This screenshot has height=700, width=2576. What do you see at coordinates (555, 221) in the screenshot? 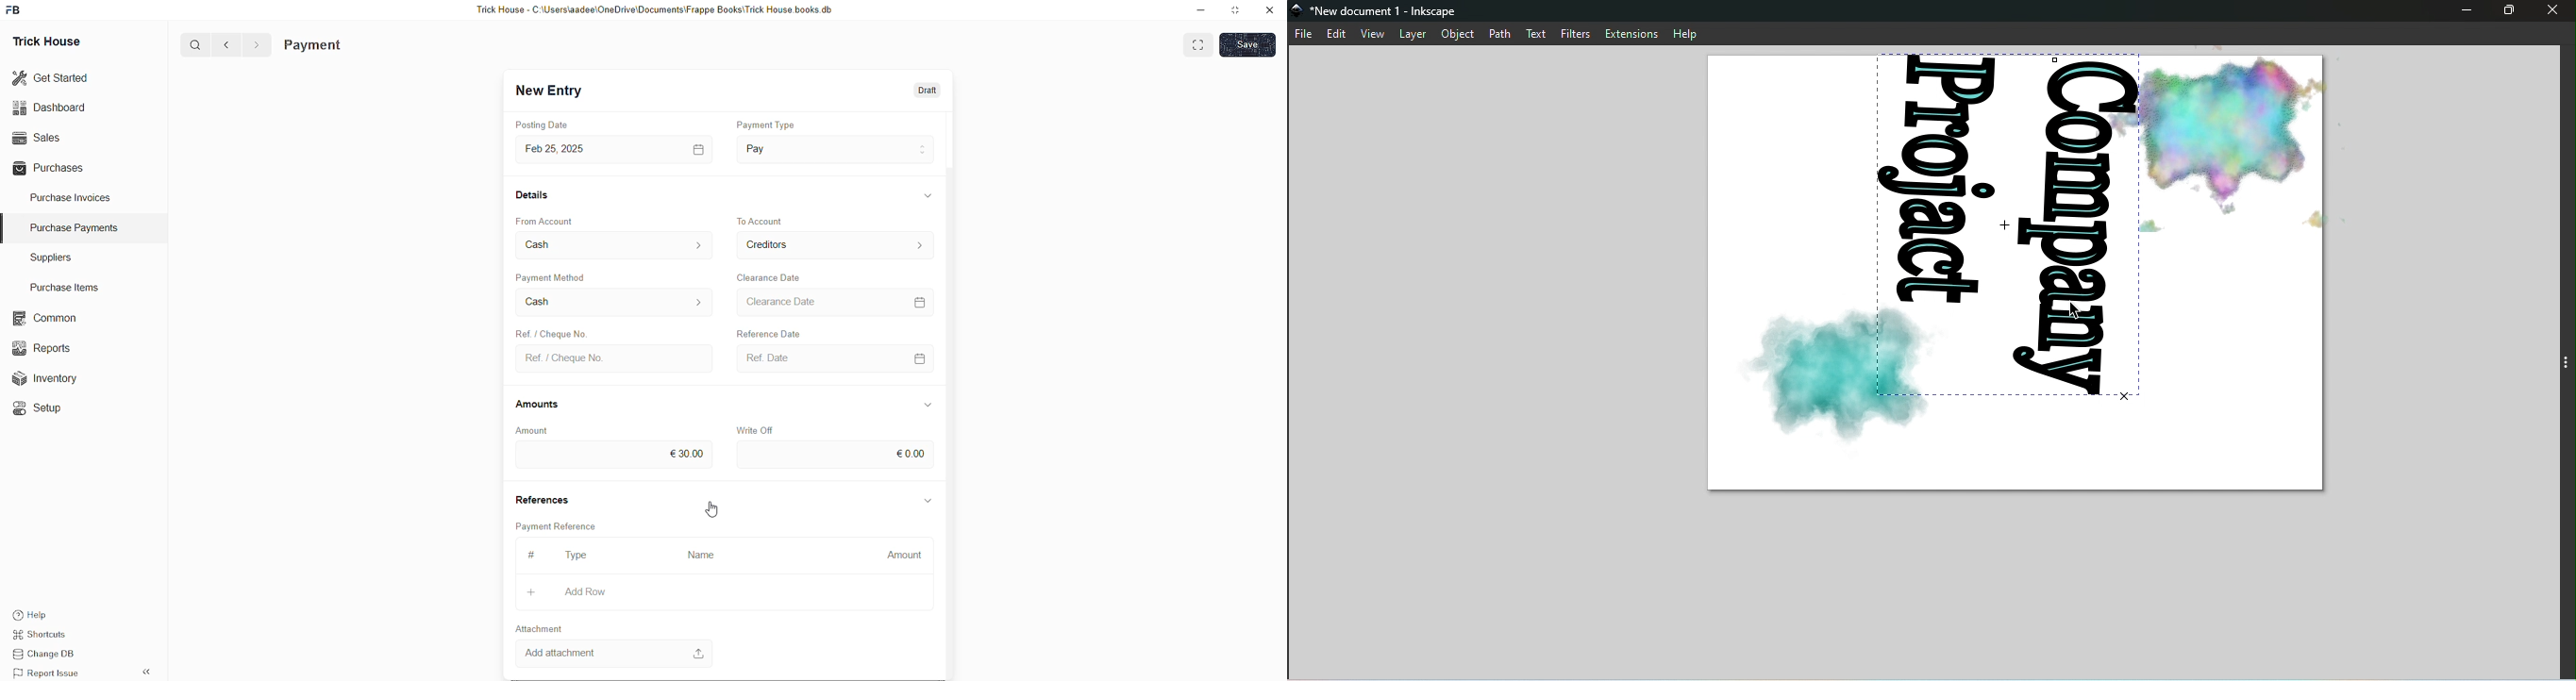
I see `From Account` at bounding box center [555, 221].